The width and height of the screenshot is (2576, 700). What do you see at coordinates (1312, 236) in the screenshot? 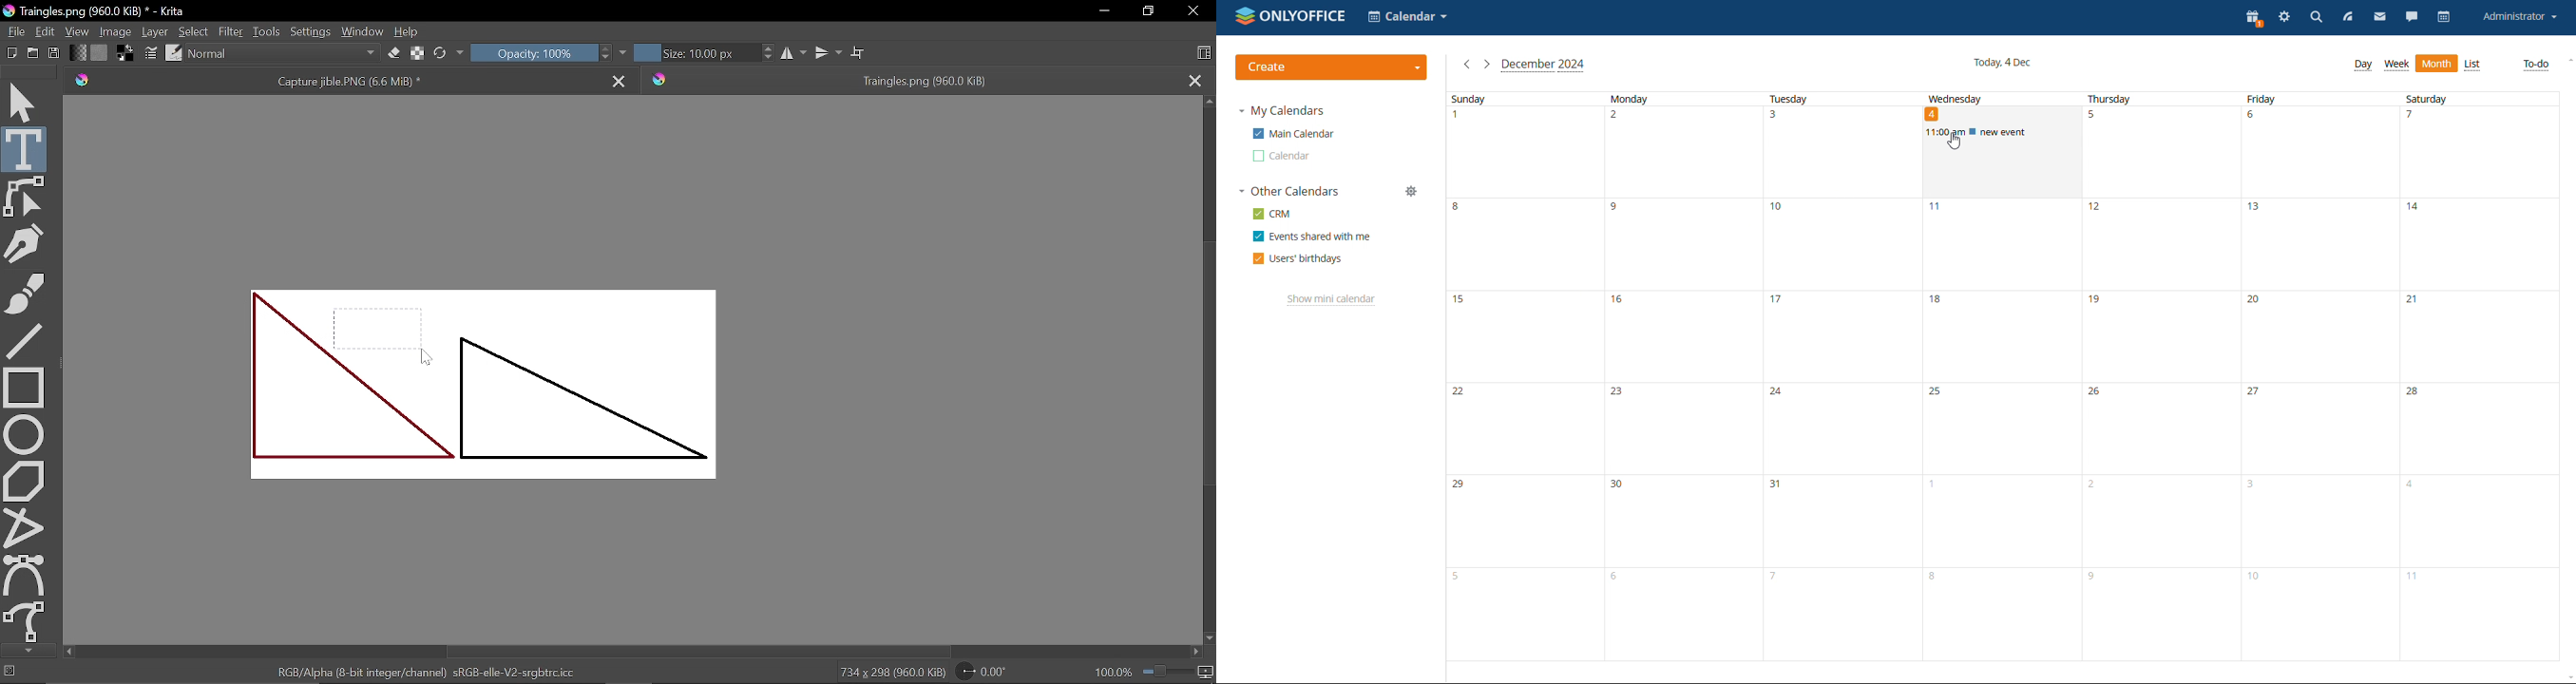
I see `events shared with me` at bounding box center [1312, 236].